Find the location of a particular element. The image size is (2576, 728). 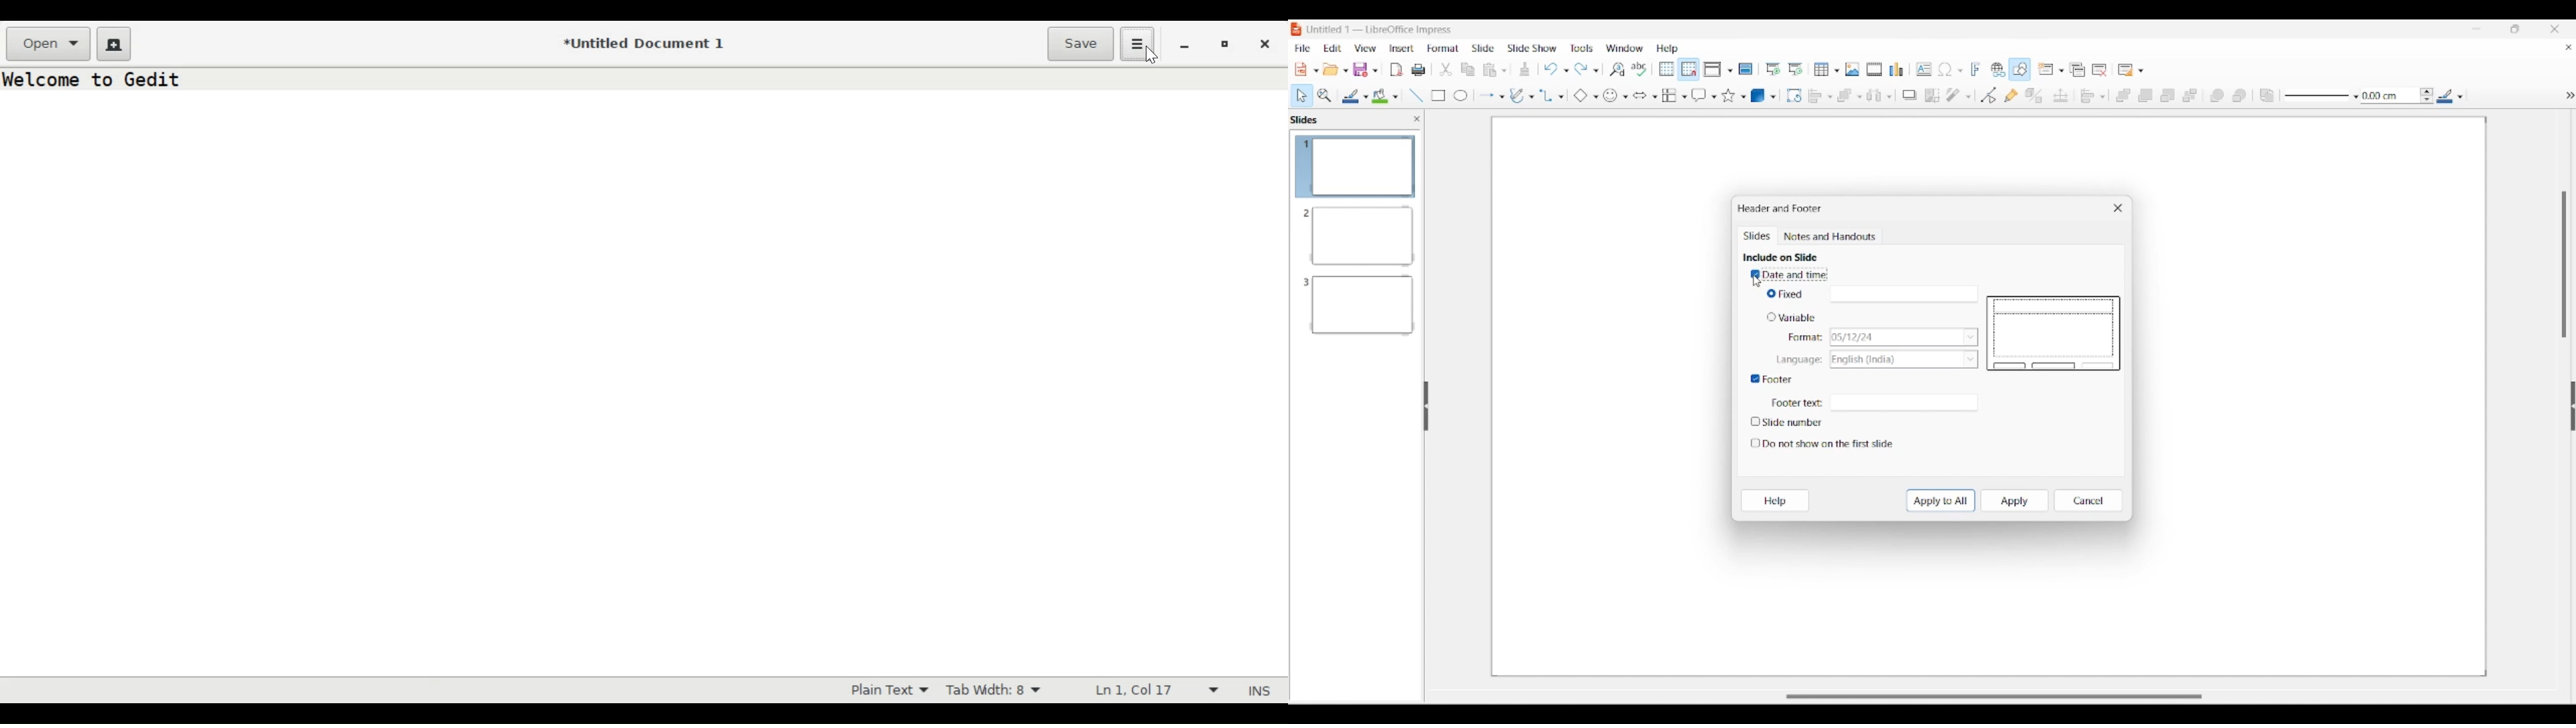

Help menu is located at coordinates (1668, 49).